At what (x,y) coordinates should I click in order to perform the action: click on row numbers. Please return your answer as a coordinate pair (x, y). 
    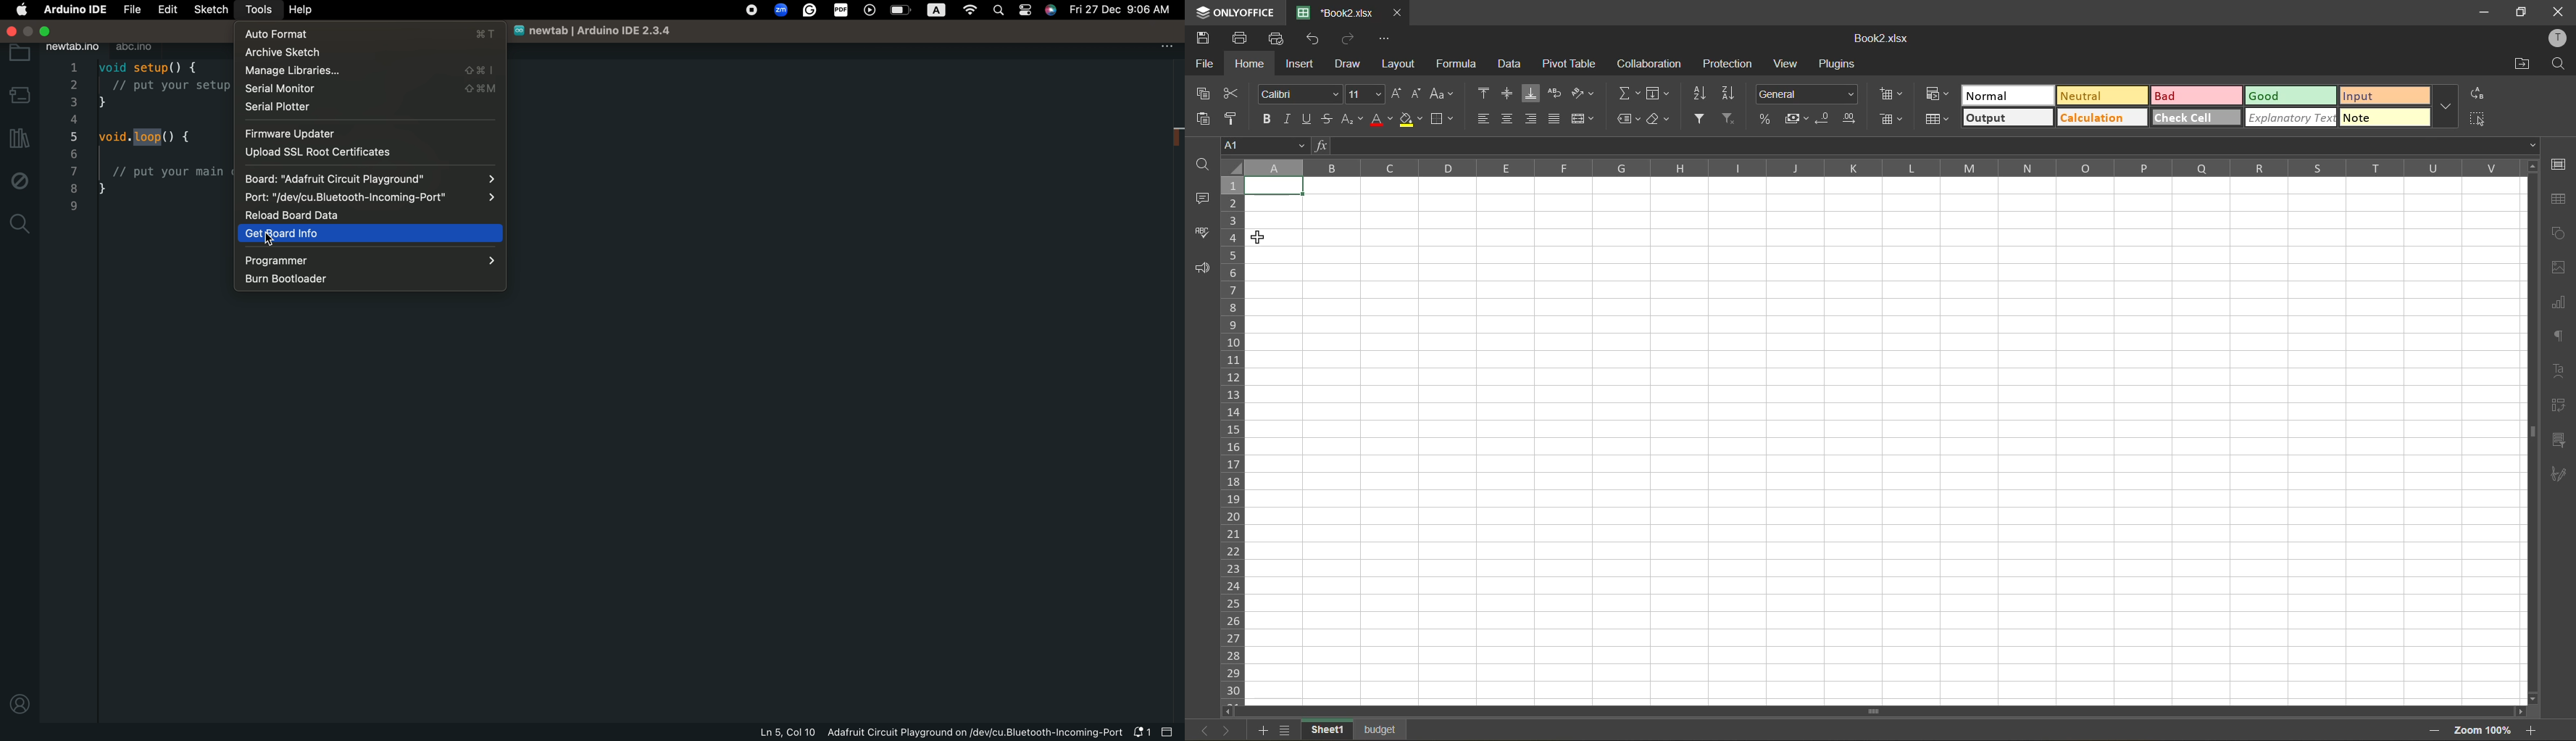
    Looking at the image, I should click on (1233, 435).